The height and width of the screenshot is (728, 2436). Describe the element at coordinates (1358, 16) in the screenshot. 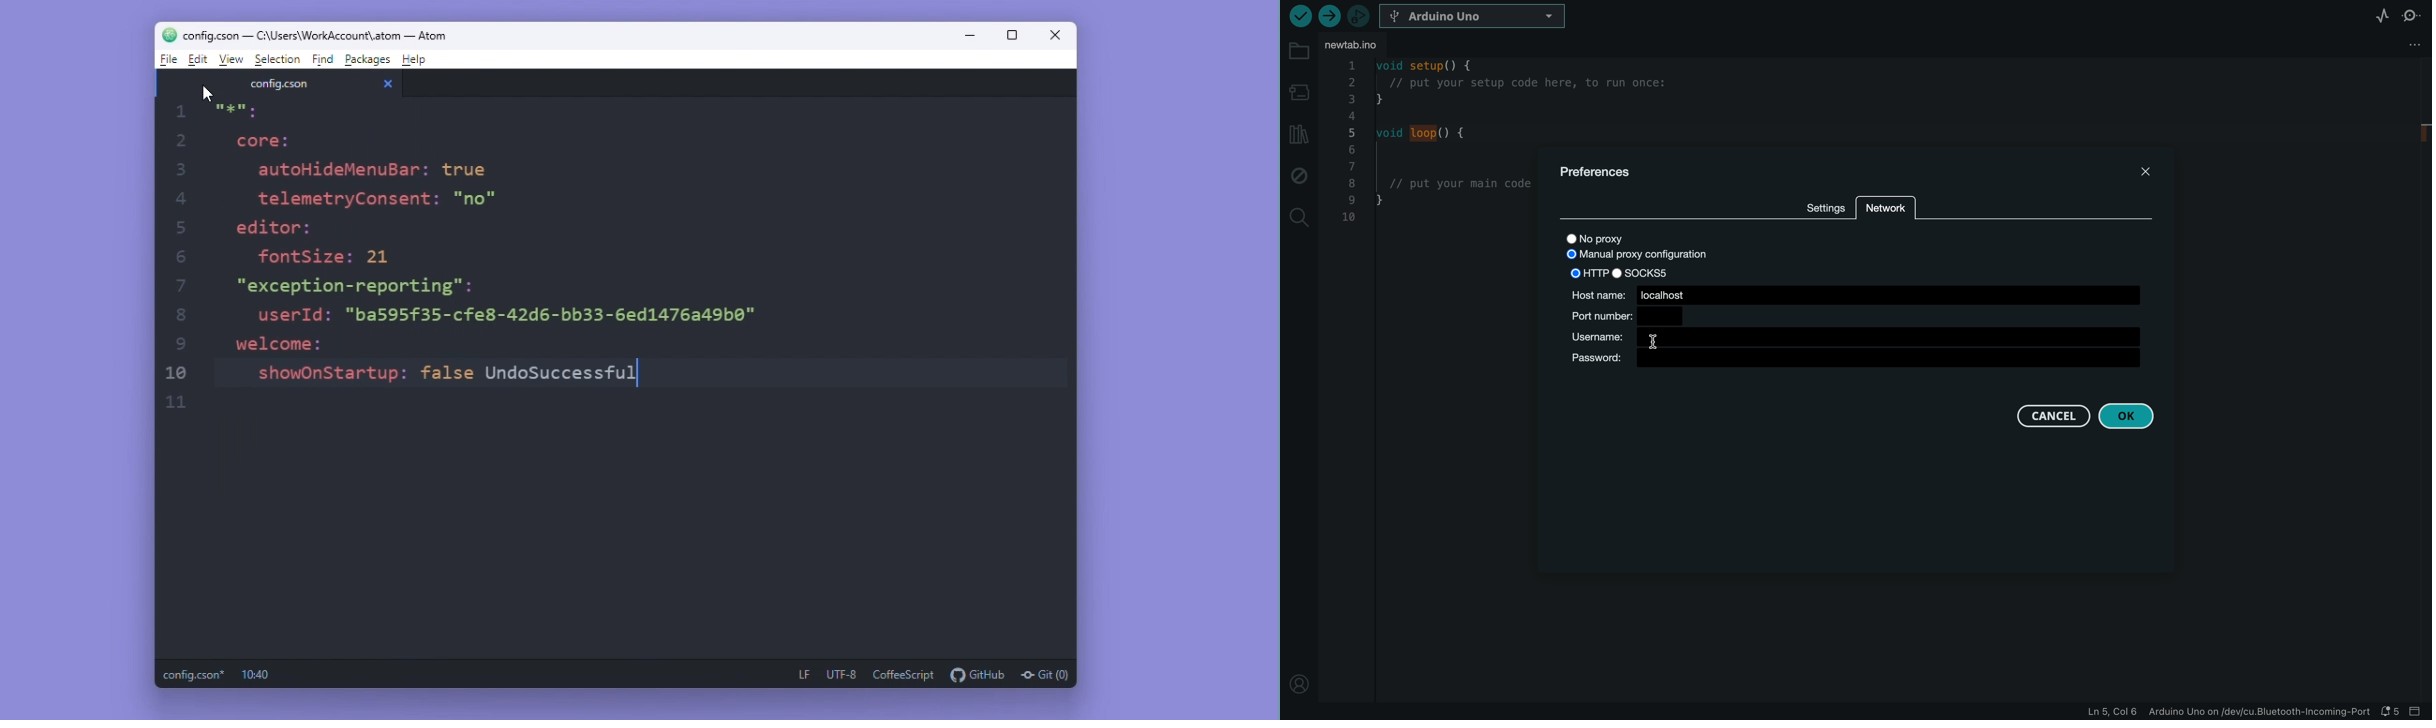

I see `debugger` at that location.